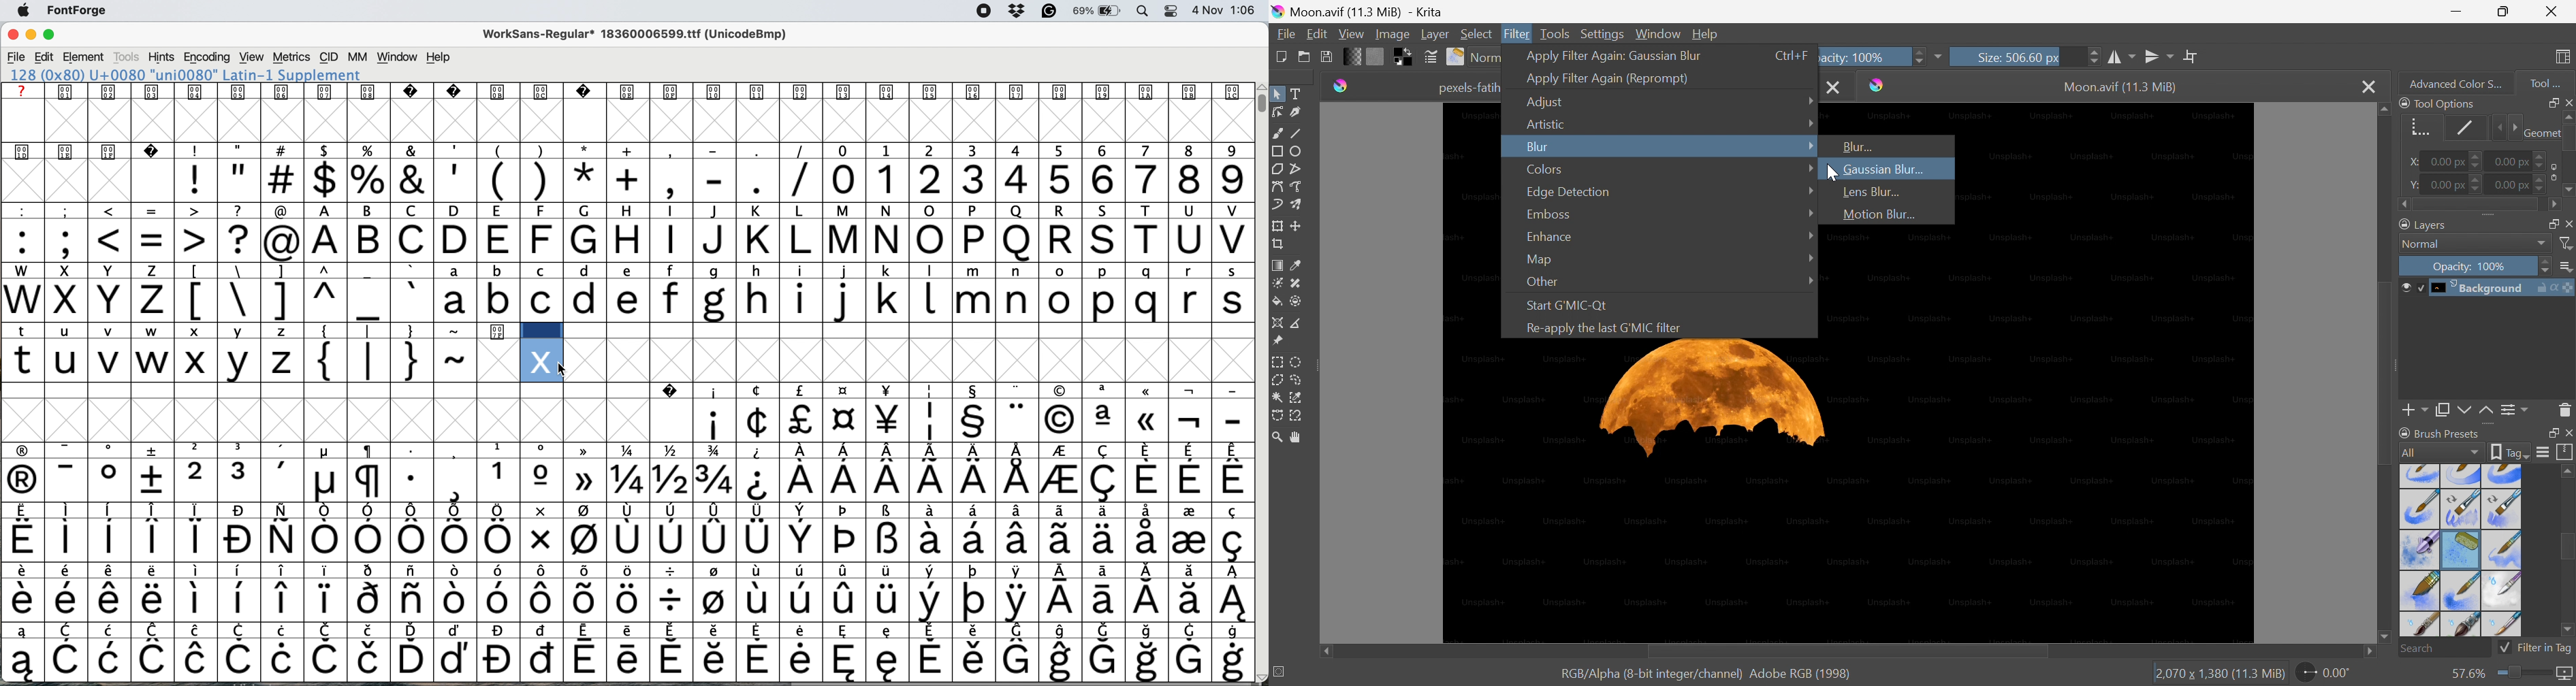  What do you see at coordinates (1612, 56) in the screenshot?
I see `Apply filter again: Gaussian Blur` at bounding box center [1612, 56].